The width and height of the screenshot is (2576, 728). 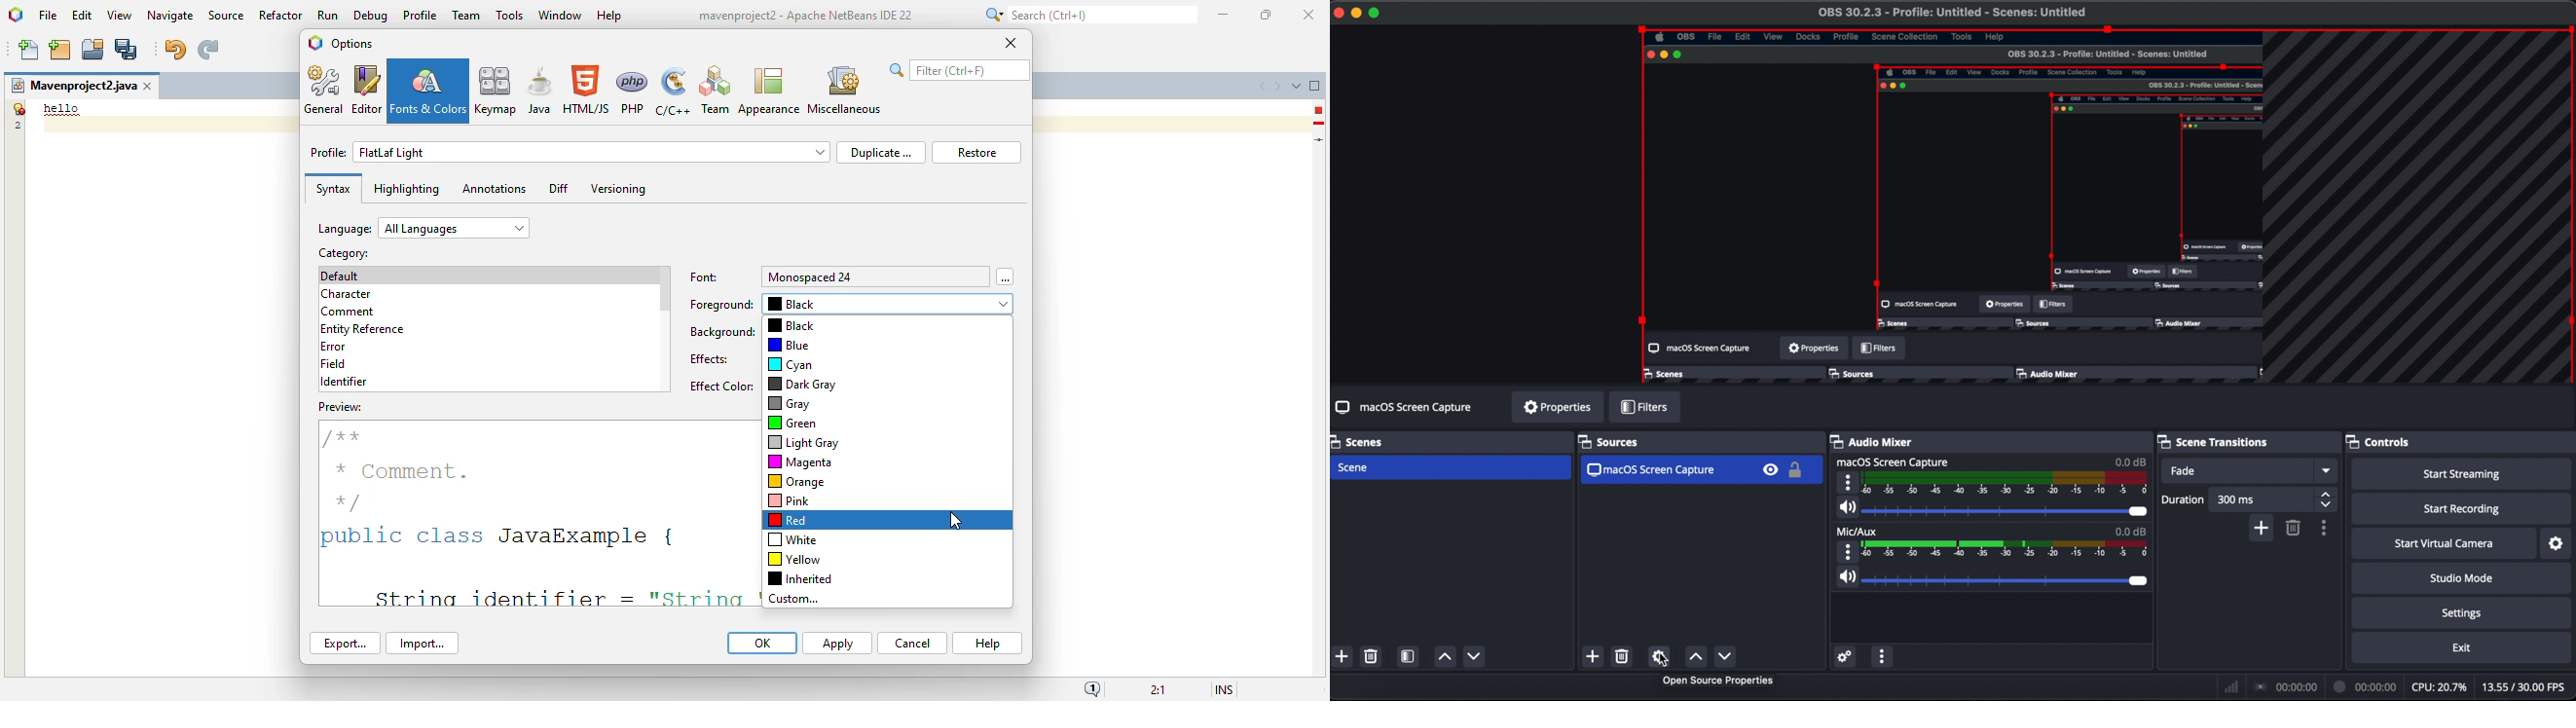 I want to click on frames per second, so click(x=2523, y=686).